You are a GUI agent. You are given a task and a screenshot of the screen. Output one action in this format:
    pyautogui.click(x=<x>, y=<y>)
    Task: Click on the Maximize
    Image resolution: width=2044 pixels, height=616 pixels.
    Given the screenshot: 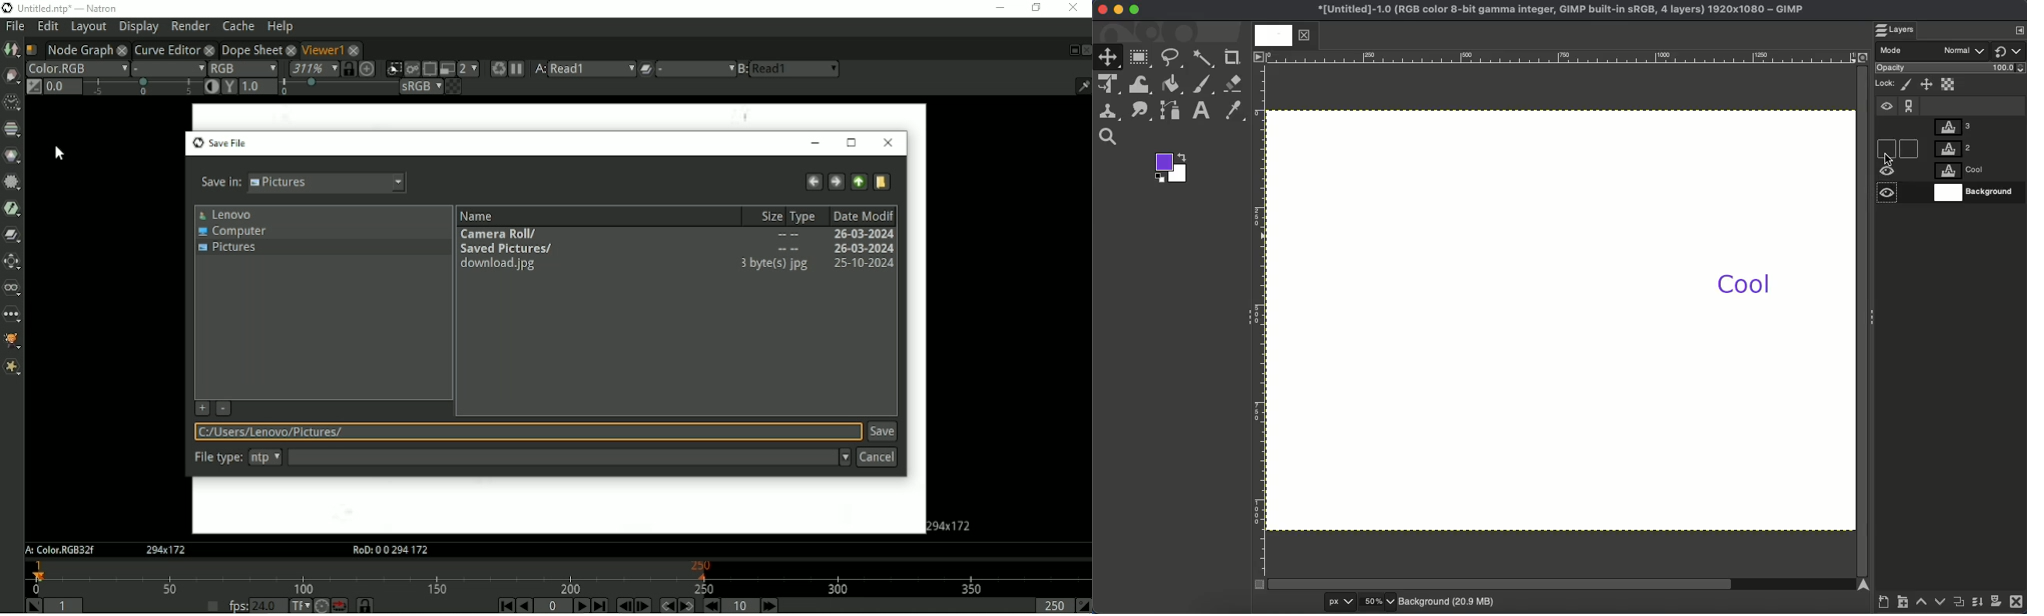 What is the action you would take?
    pyautogui.click(x=1135, y=12)
    